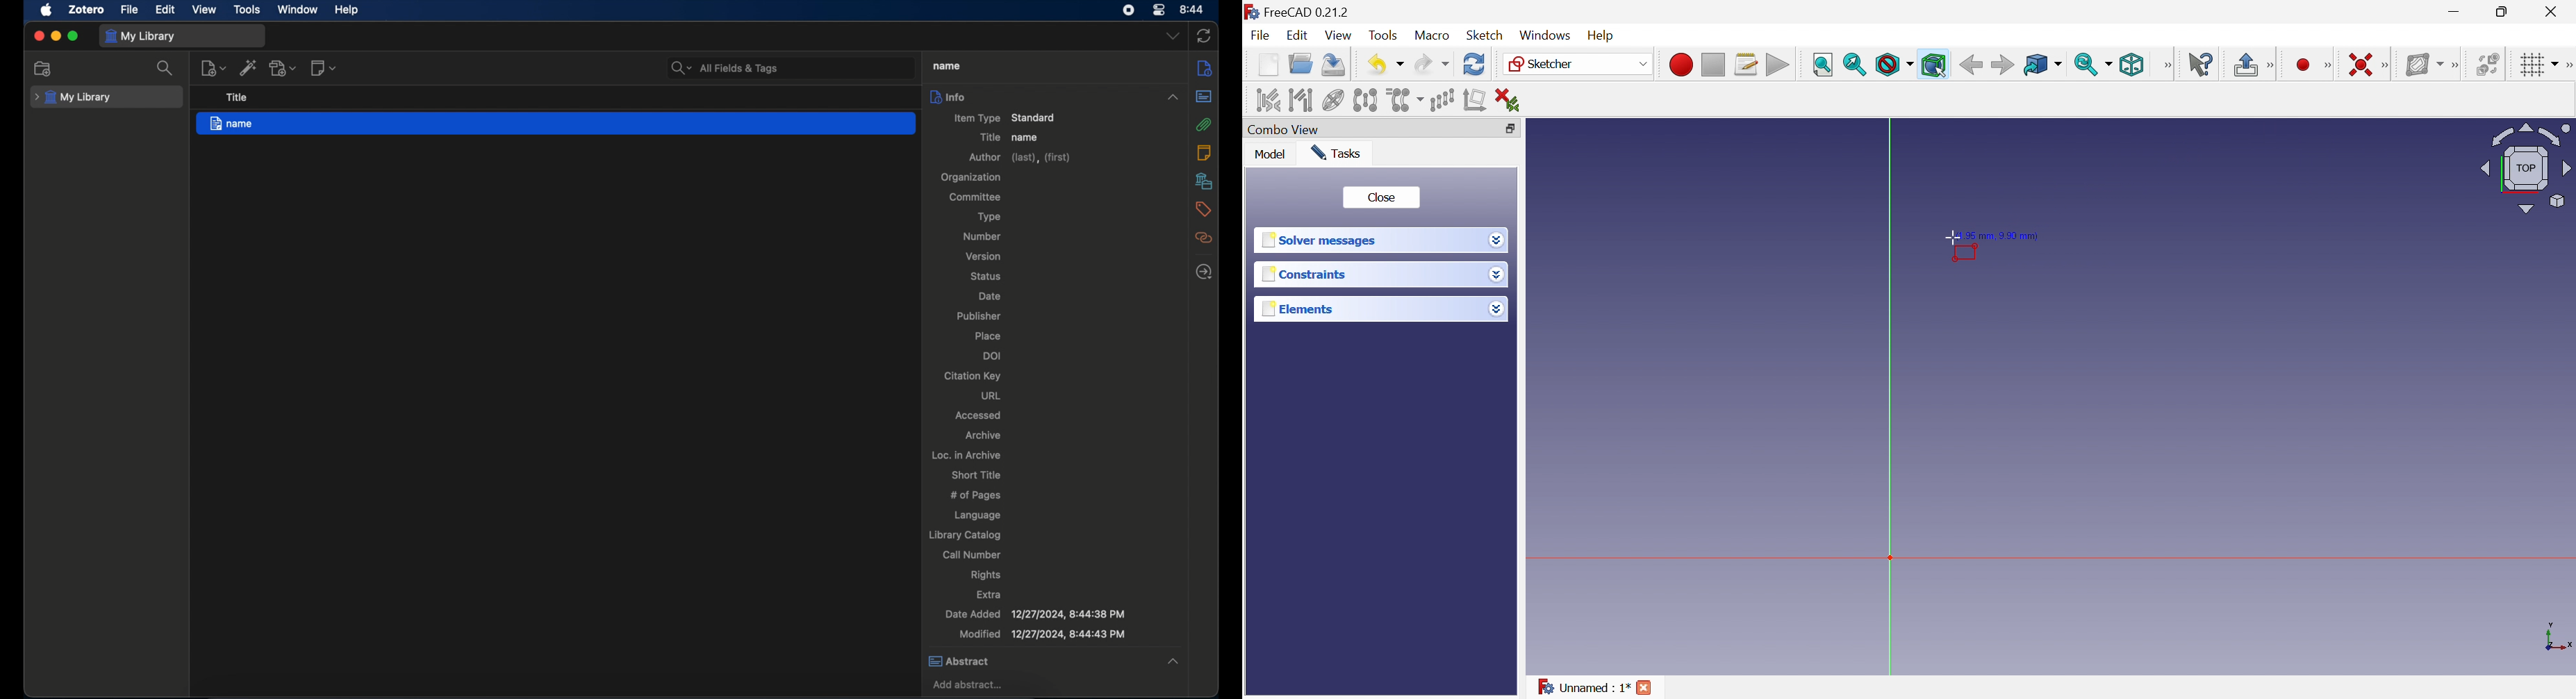  I want to click on Drop down, so click(1498, 241).